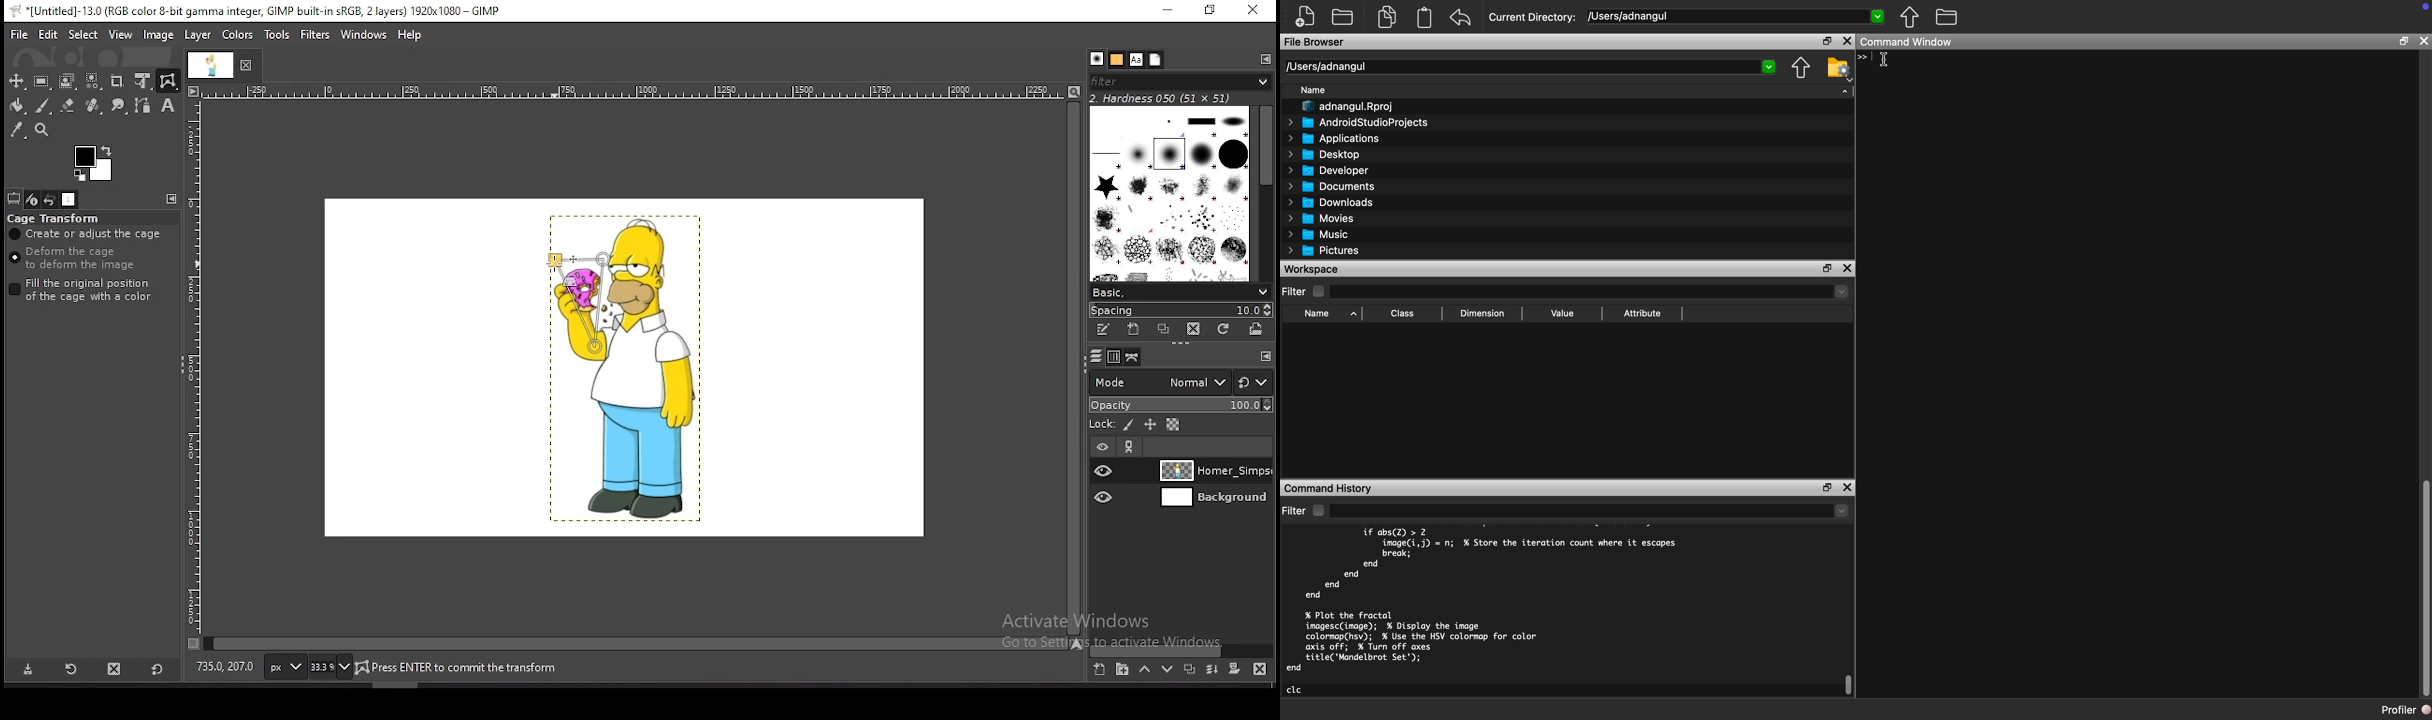 Image resolution: width=2436 pixels, height=728 pixels. I want to click on Restore Down, so click(1828, 41).